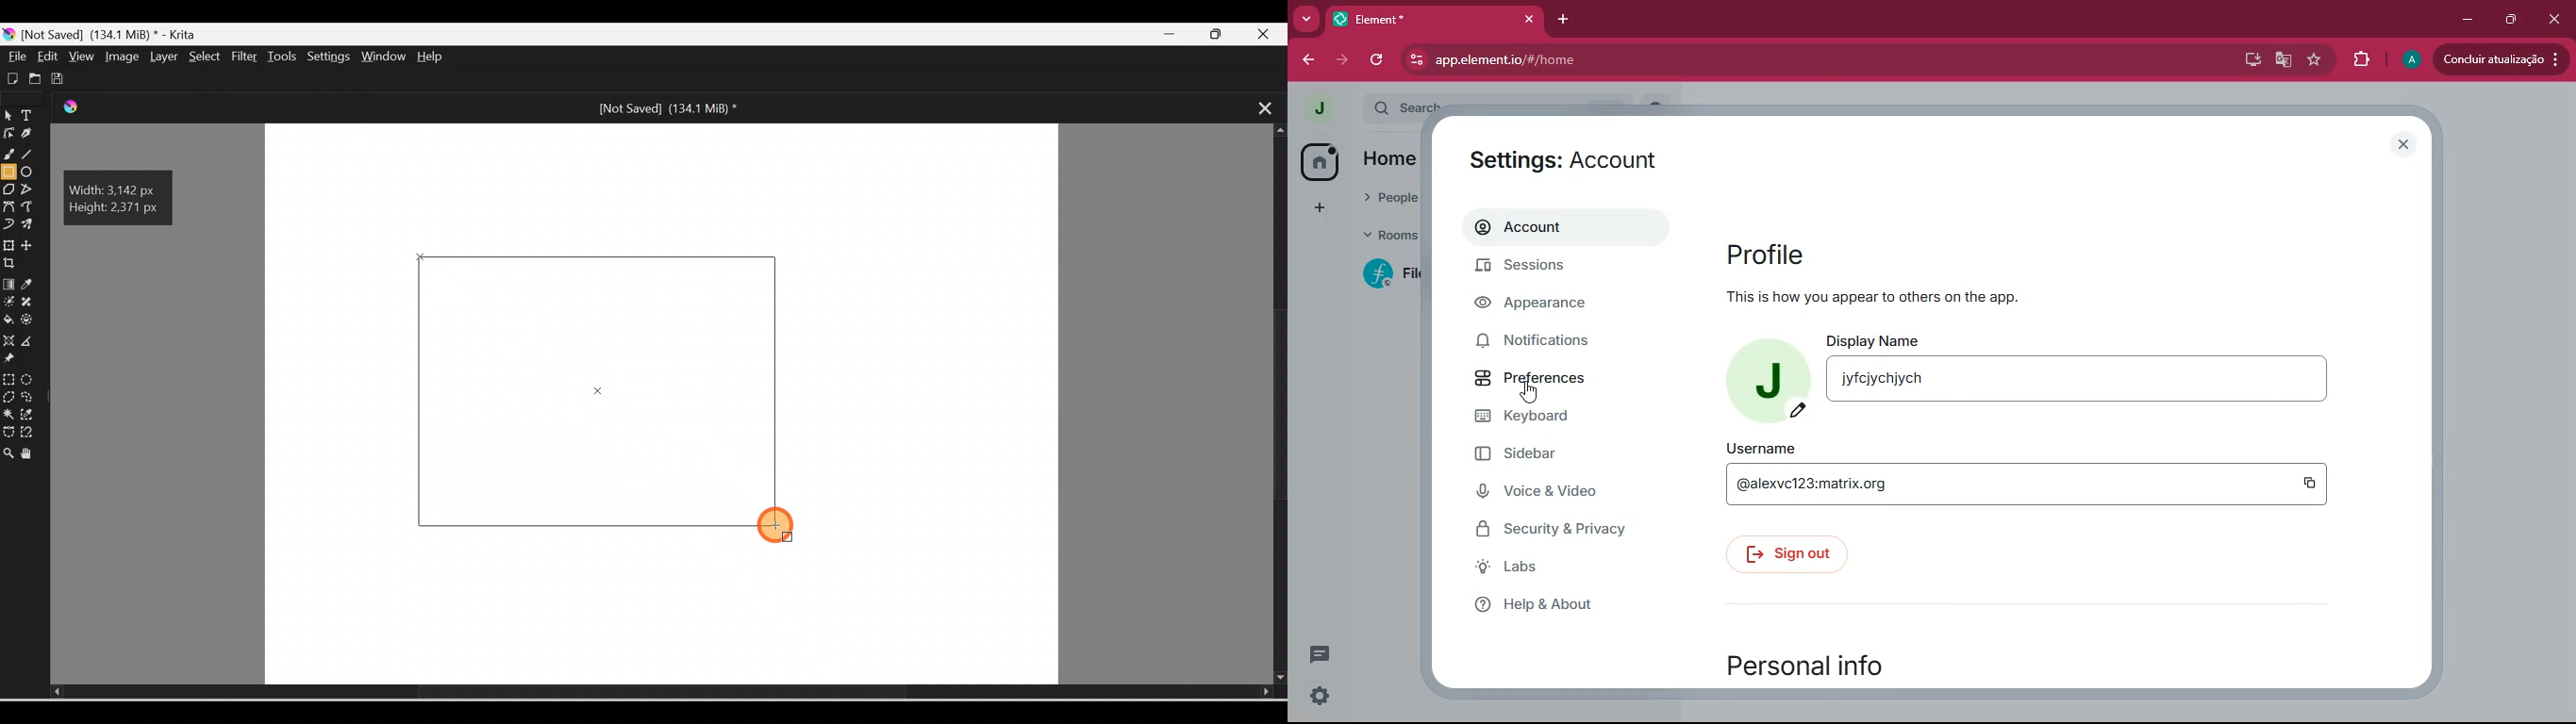 This screenshot has width=2576, height=728. Describe the element at coordinates (1556, 228) in the screenshot. I see `account` at that location.